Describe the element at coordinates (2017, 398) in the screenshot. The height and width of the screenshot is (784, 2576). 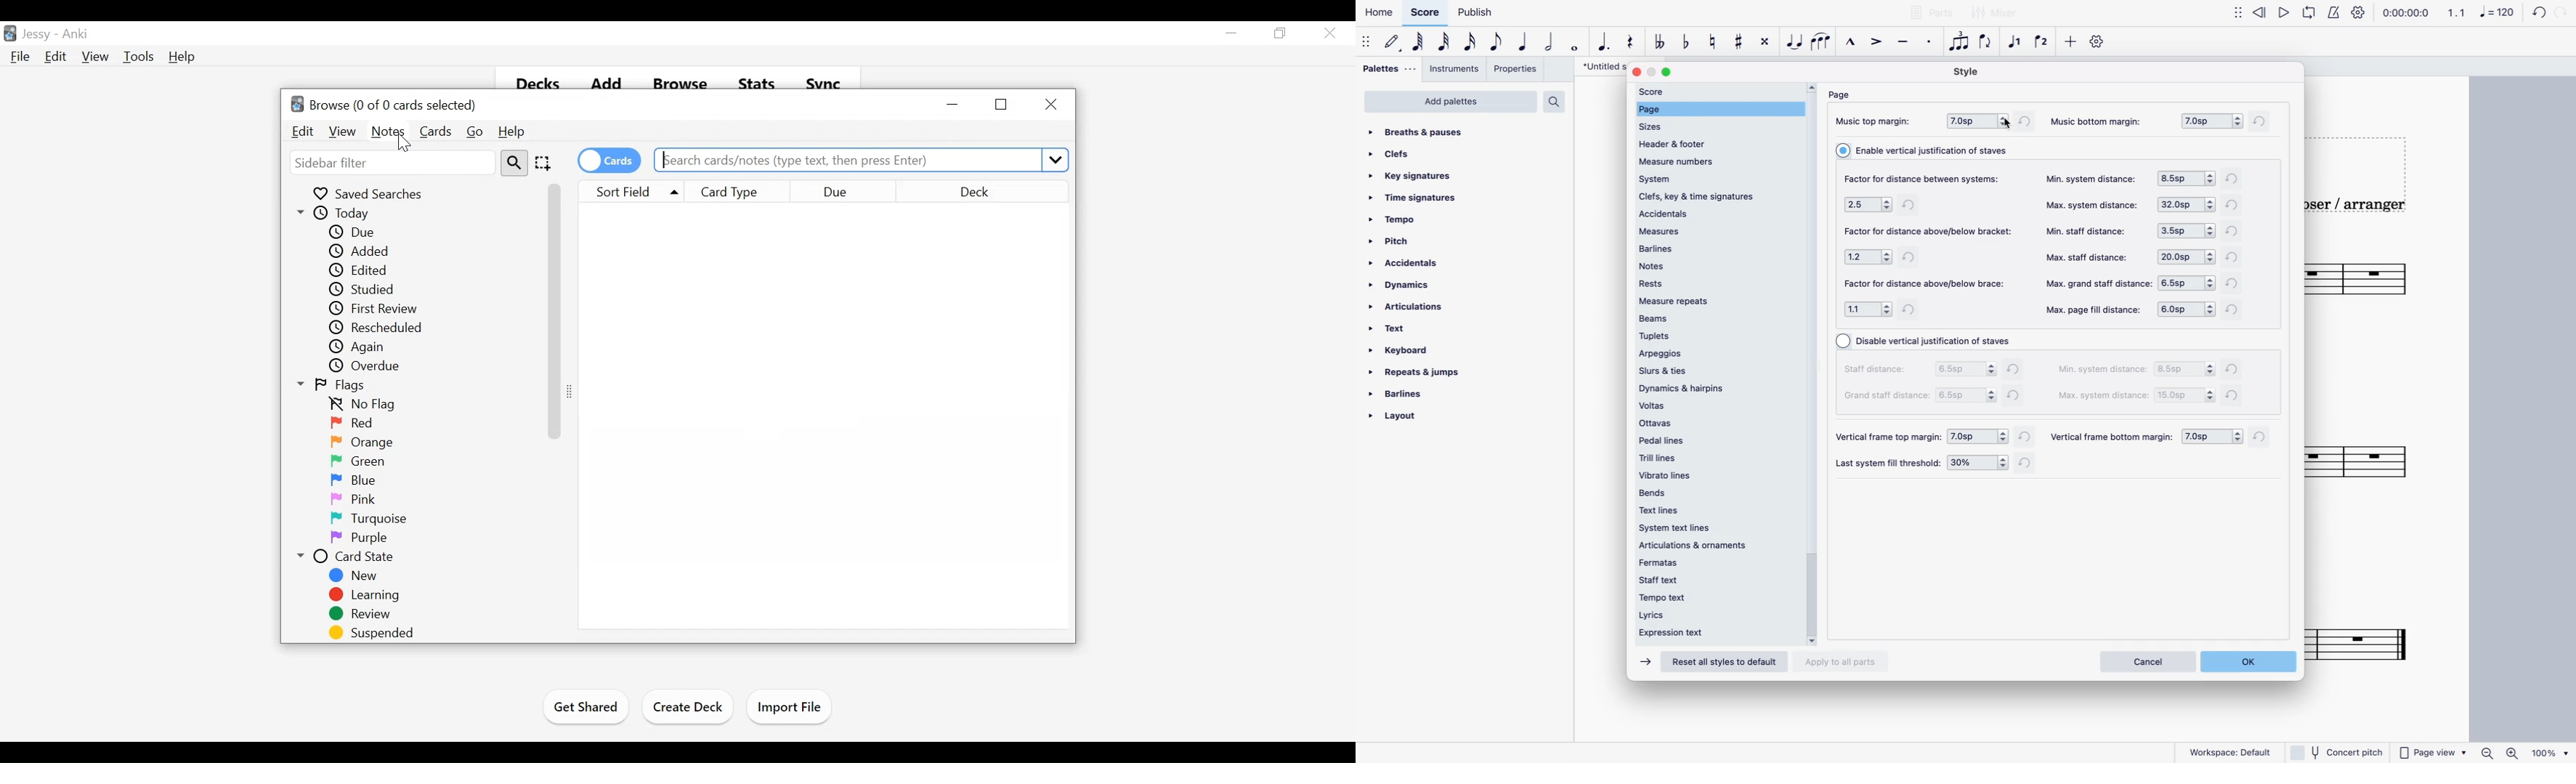
I see `refresh` at that location.